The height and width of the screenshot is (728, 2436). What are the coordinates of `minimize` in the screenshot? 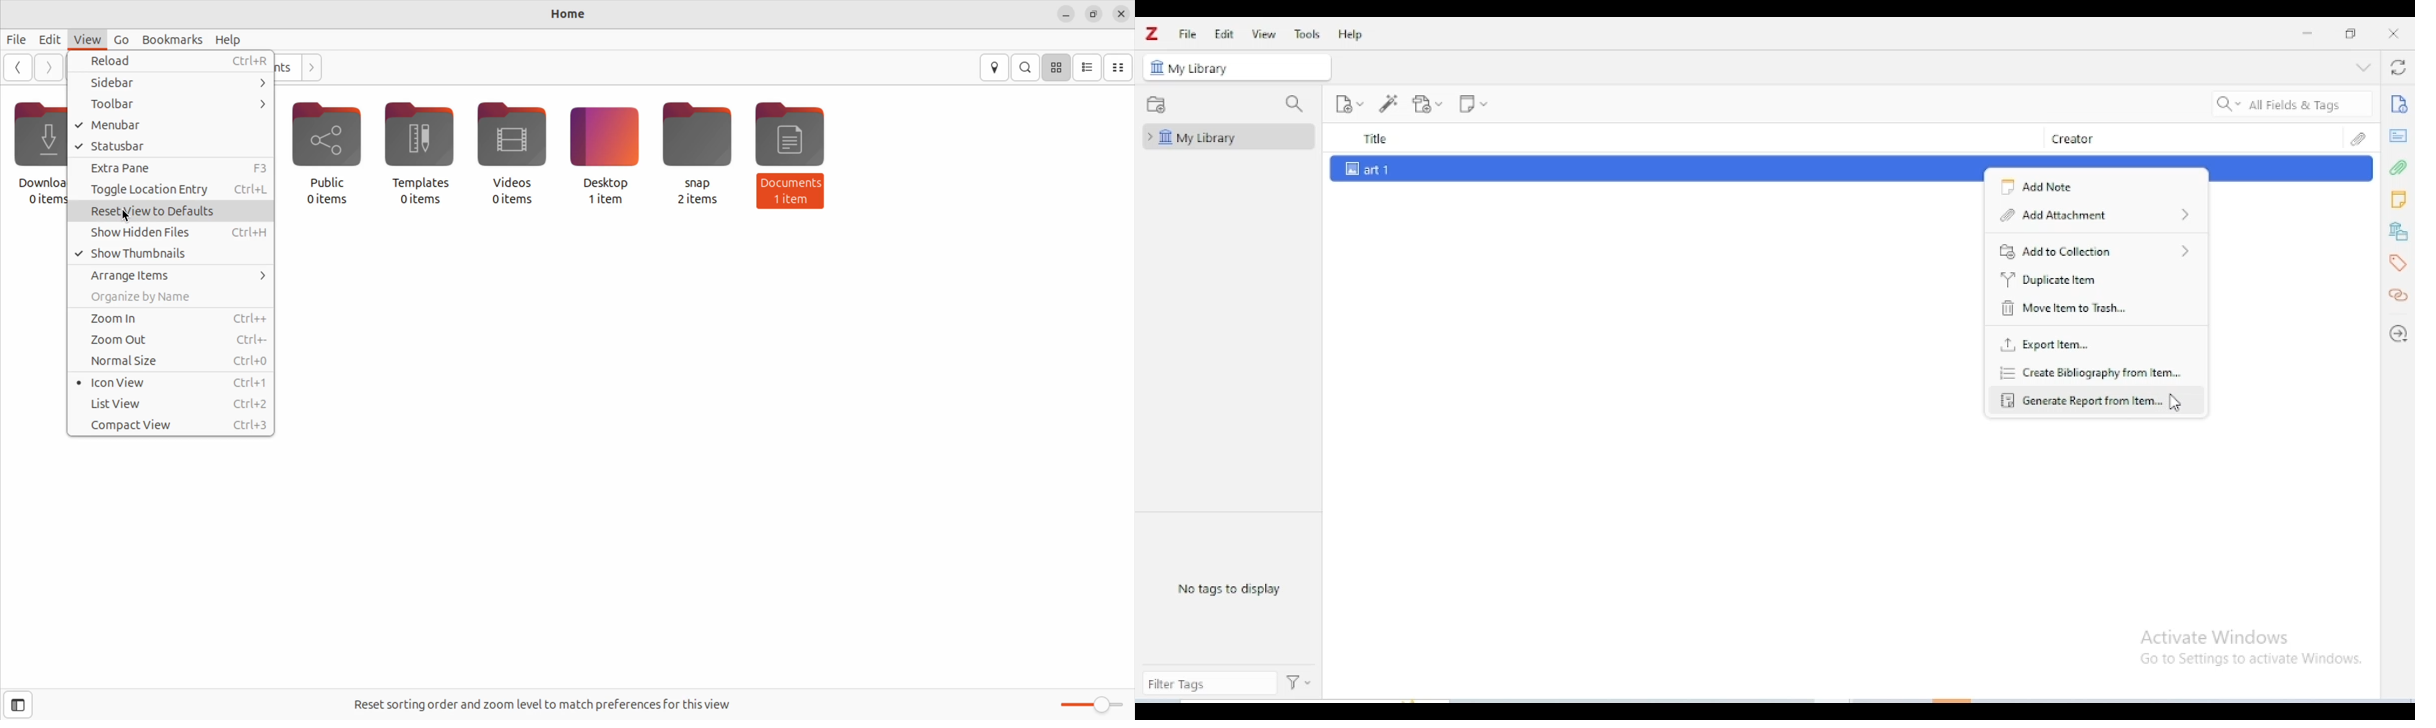 It's located at (1066, 14).